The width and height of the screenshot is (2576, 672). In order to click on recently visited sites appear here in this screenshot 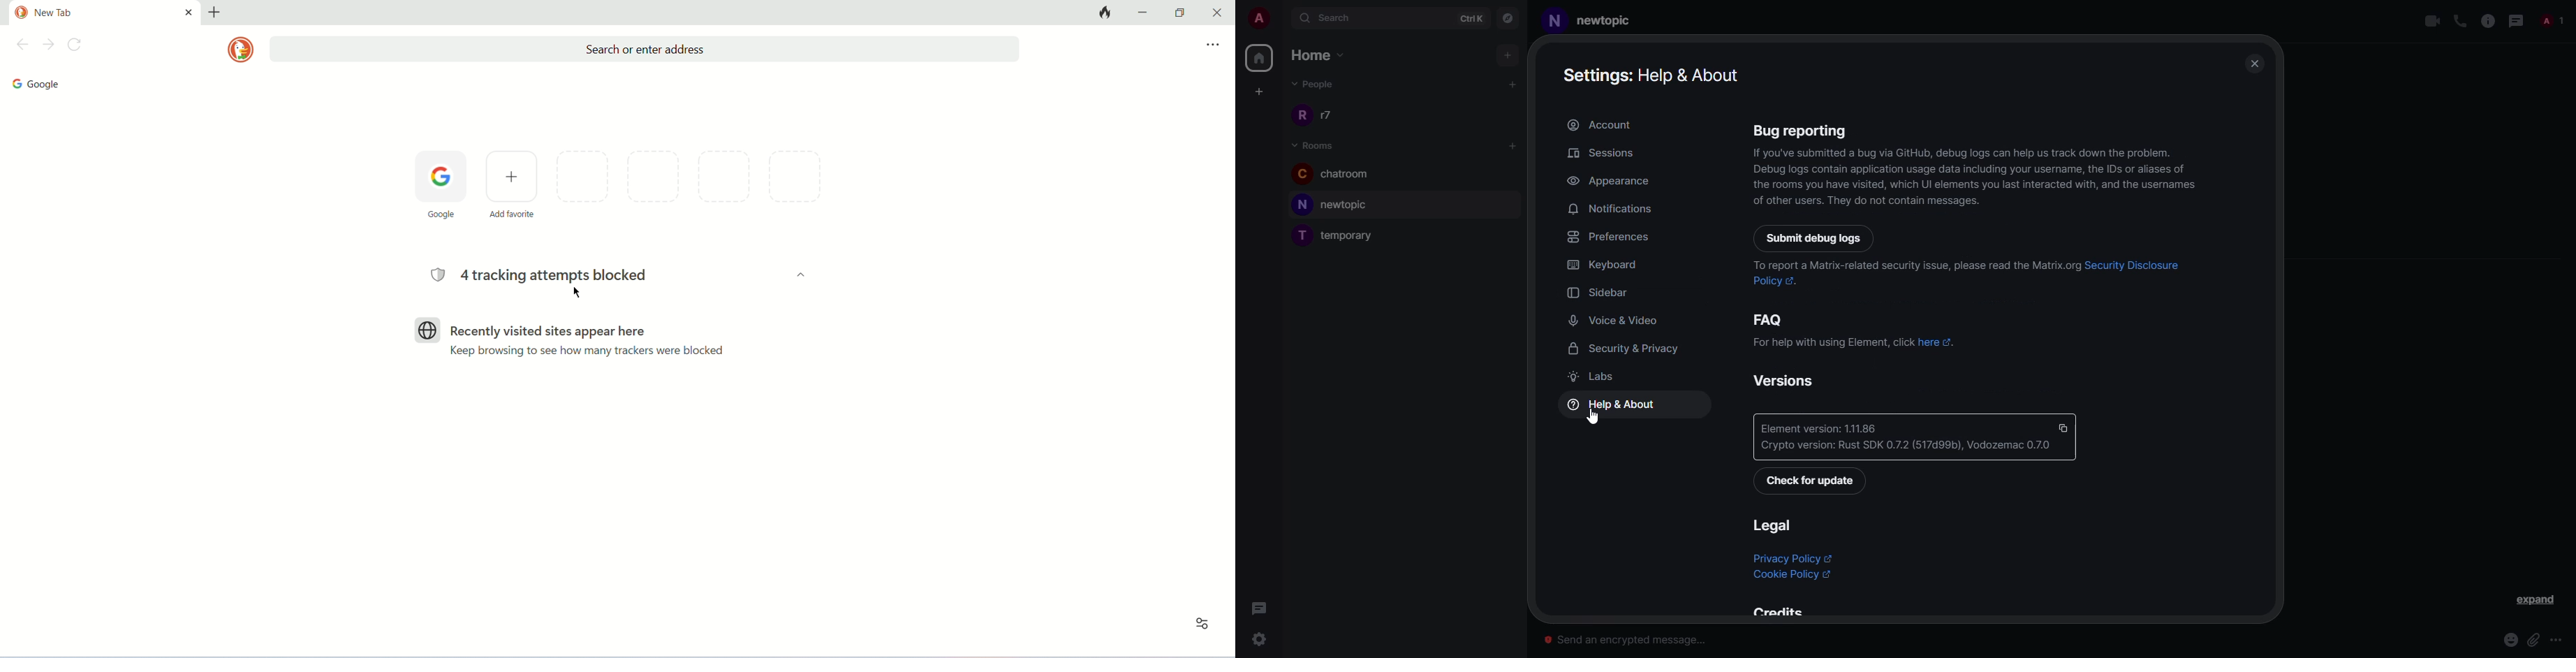, I will do `click(529, 330)`.